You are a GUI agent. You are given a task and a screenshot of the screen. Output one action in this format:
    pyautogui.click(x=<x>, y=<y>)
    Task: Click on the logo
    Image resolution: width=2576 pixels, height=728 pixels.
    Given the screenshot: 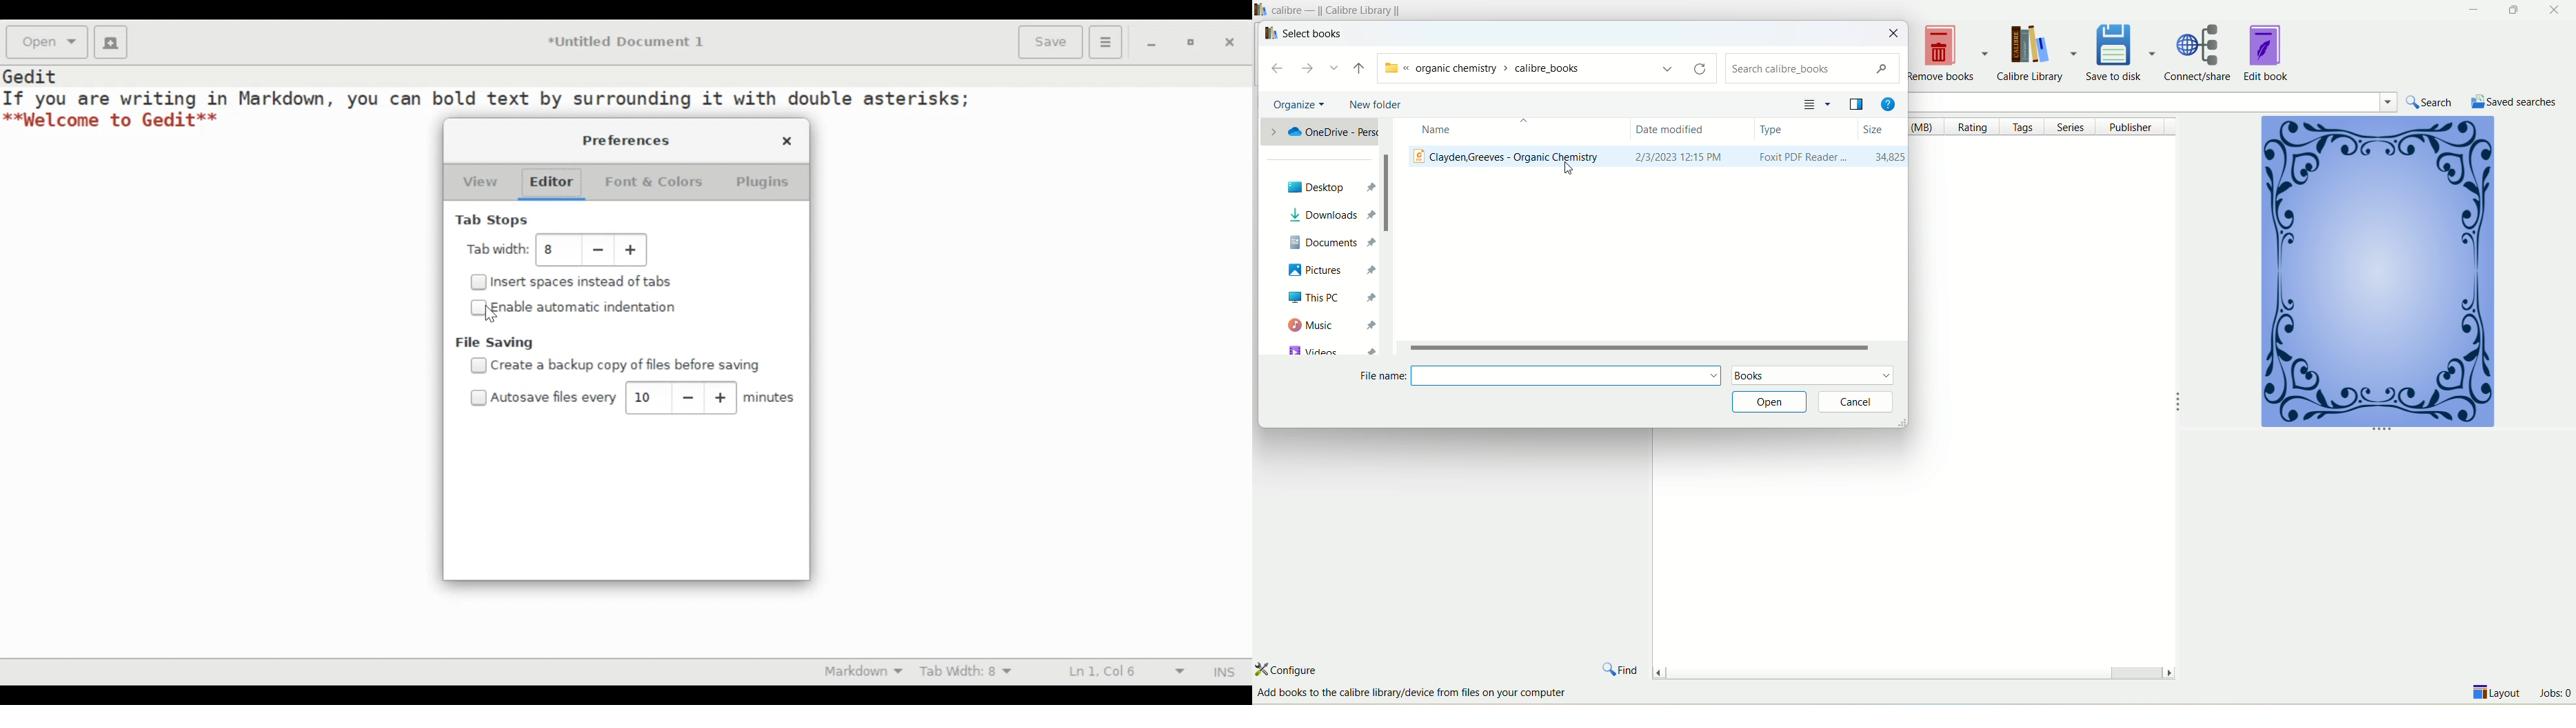 What is the action you would take?
    pyautogui.click(x=1268, y=33)
    